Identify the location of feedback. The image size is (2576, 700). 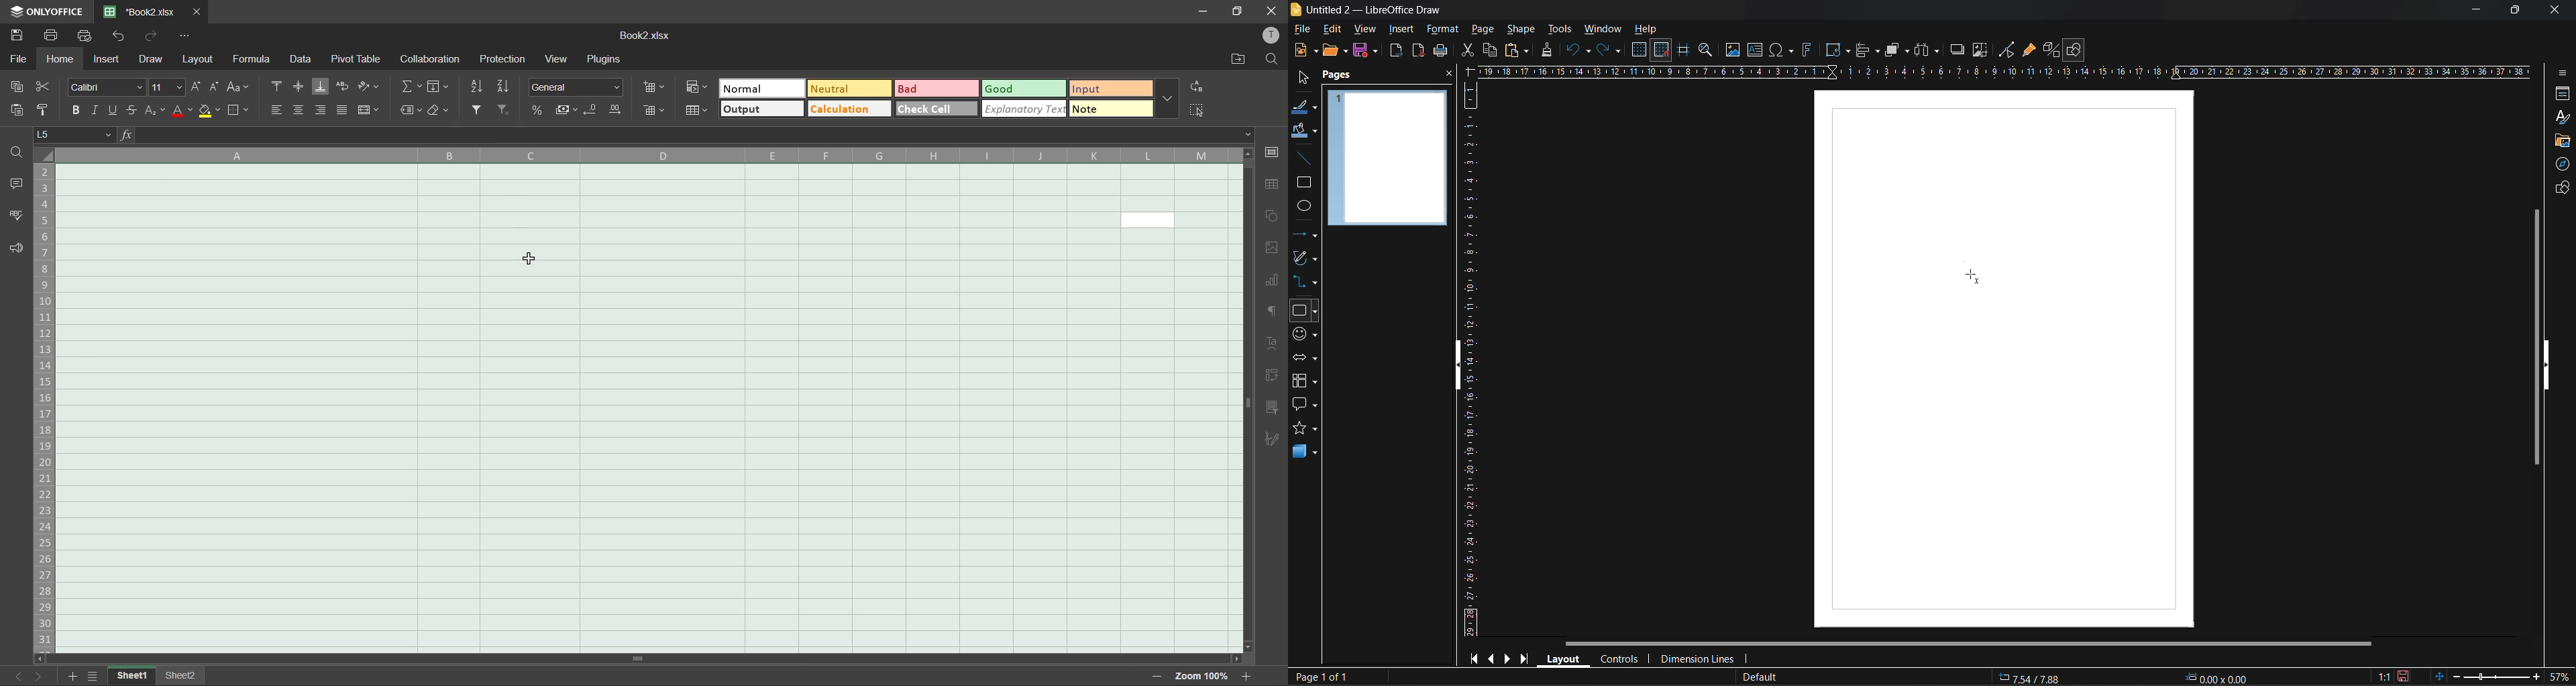
(15, 248).